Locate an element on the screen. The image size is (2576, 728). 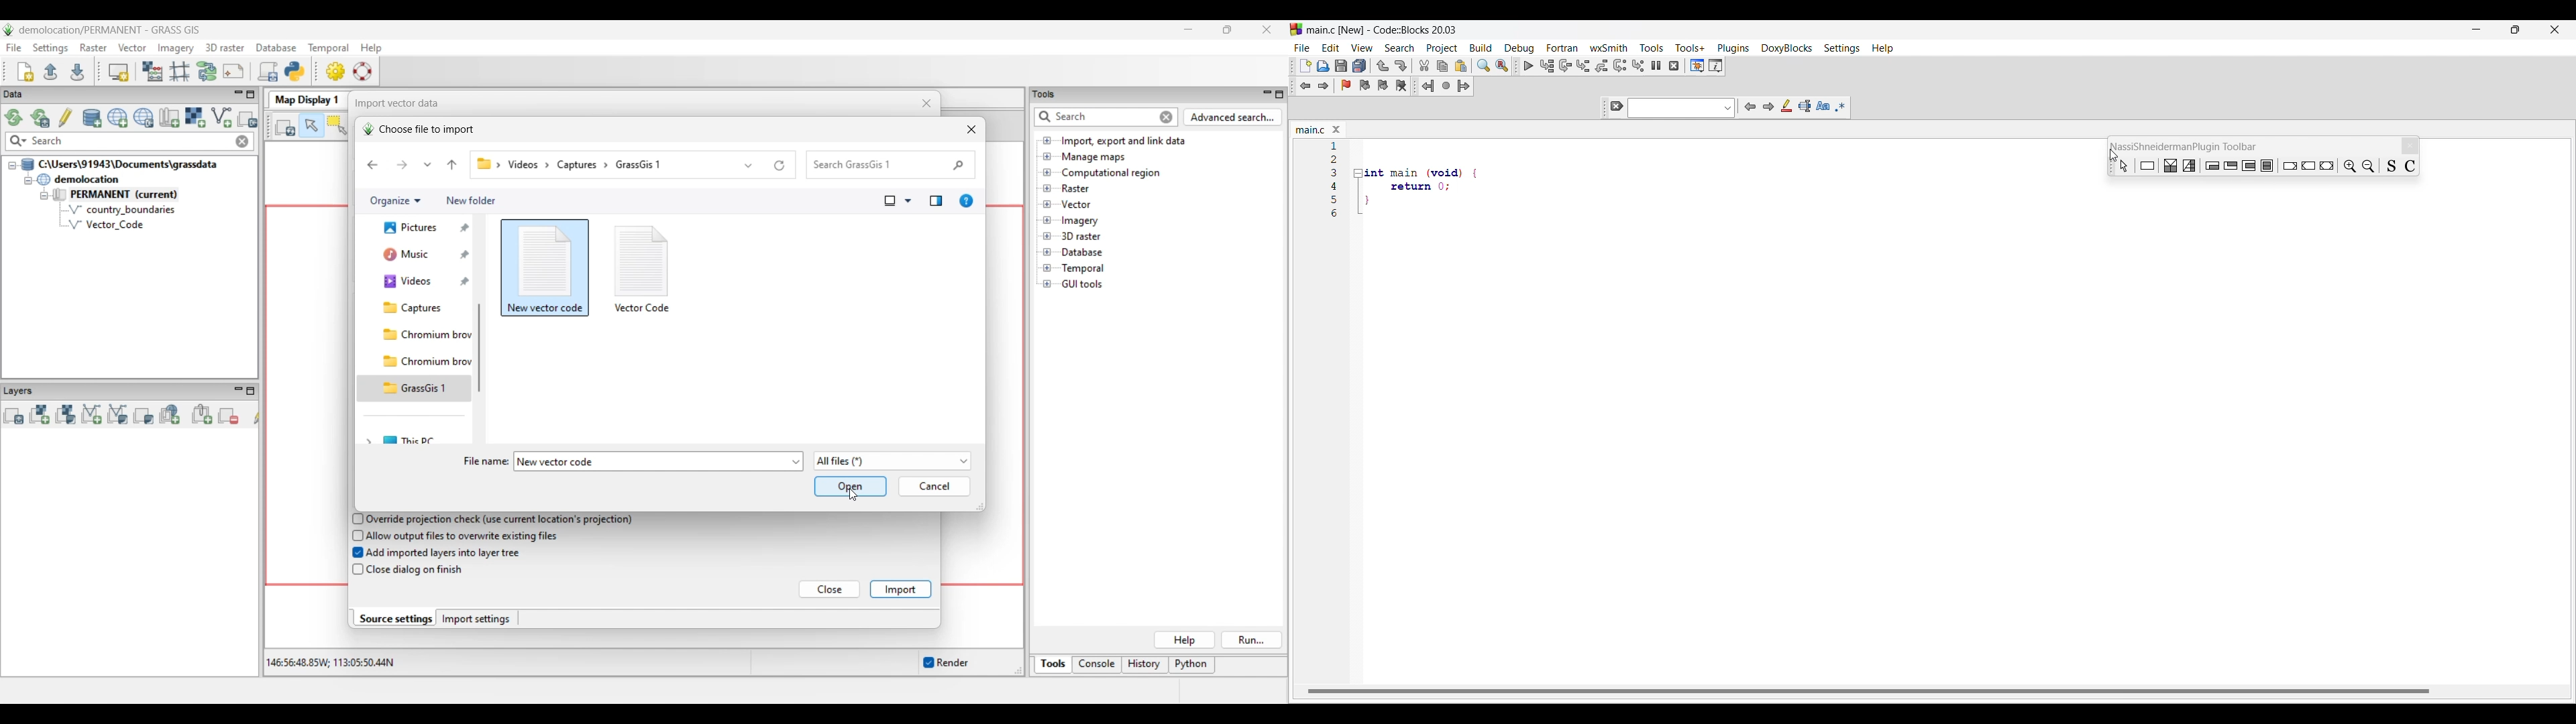
Highlight is located at coordinates (1786, 106).